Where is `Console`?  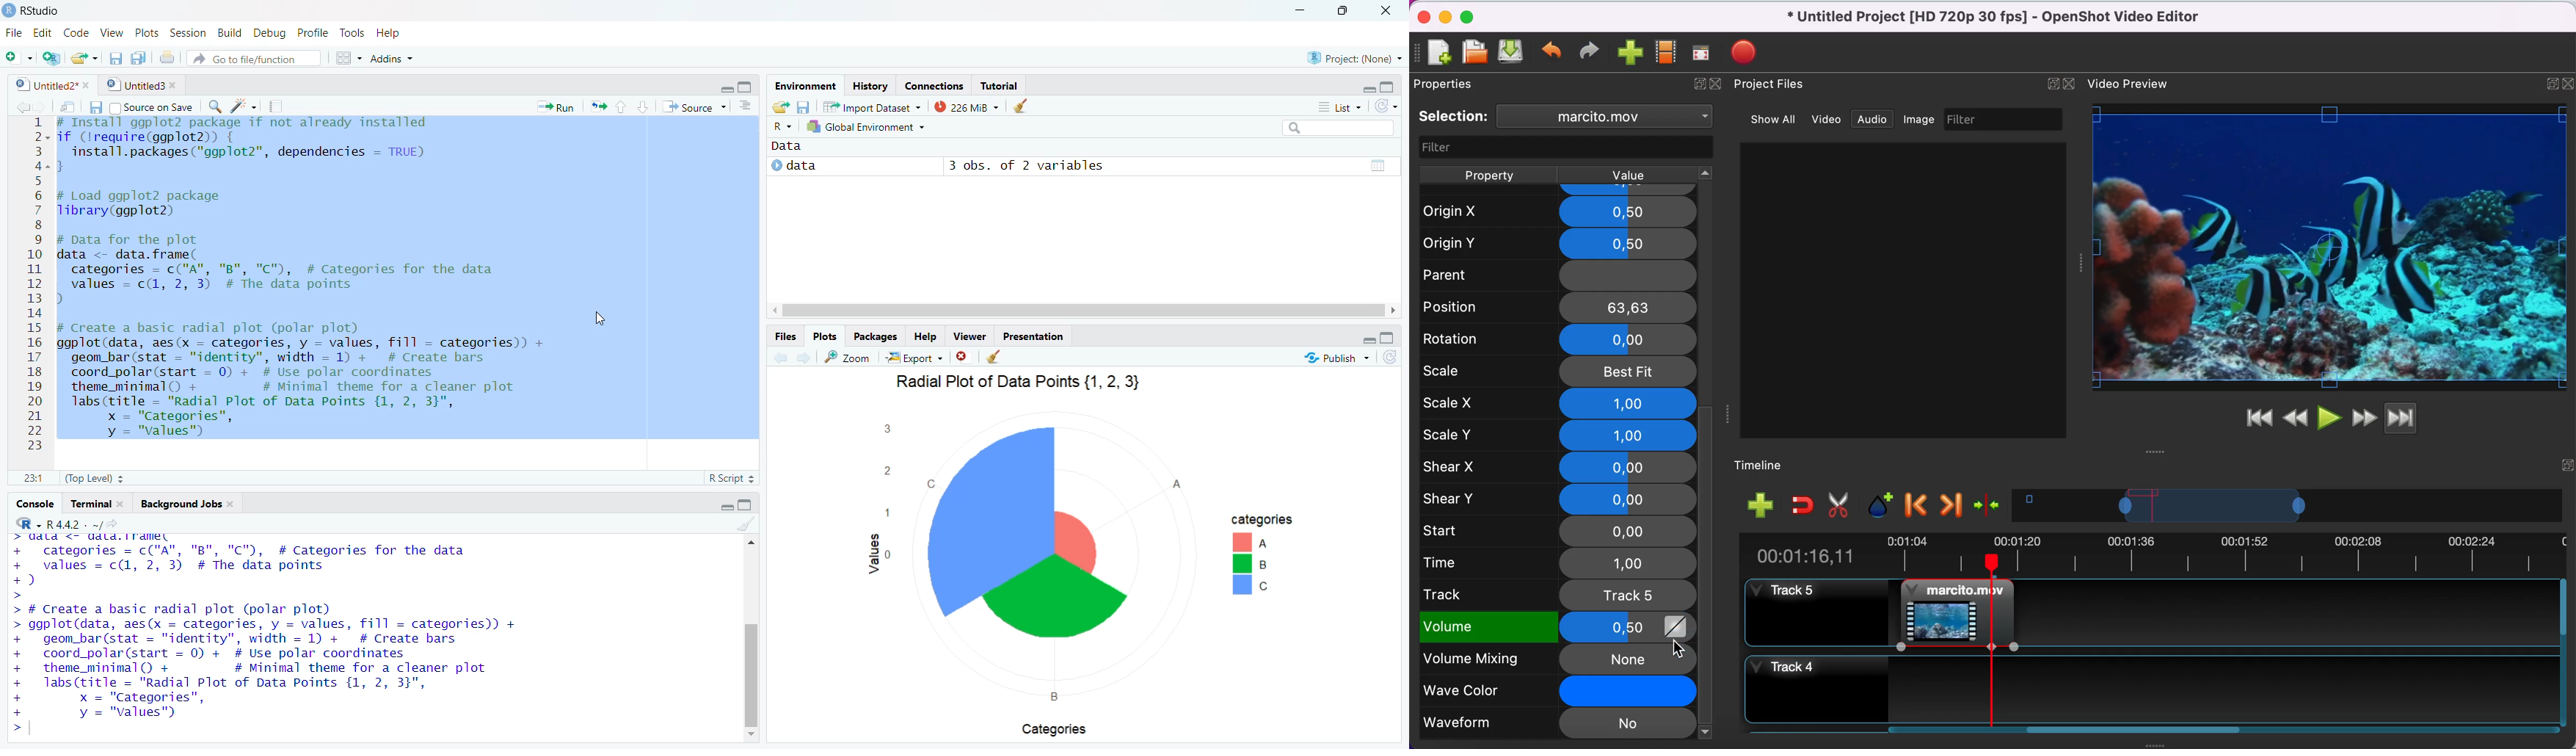 Console is located at coordinates (31, 504).